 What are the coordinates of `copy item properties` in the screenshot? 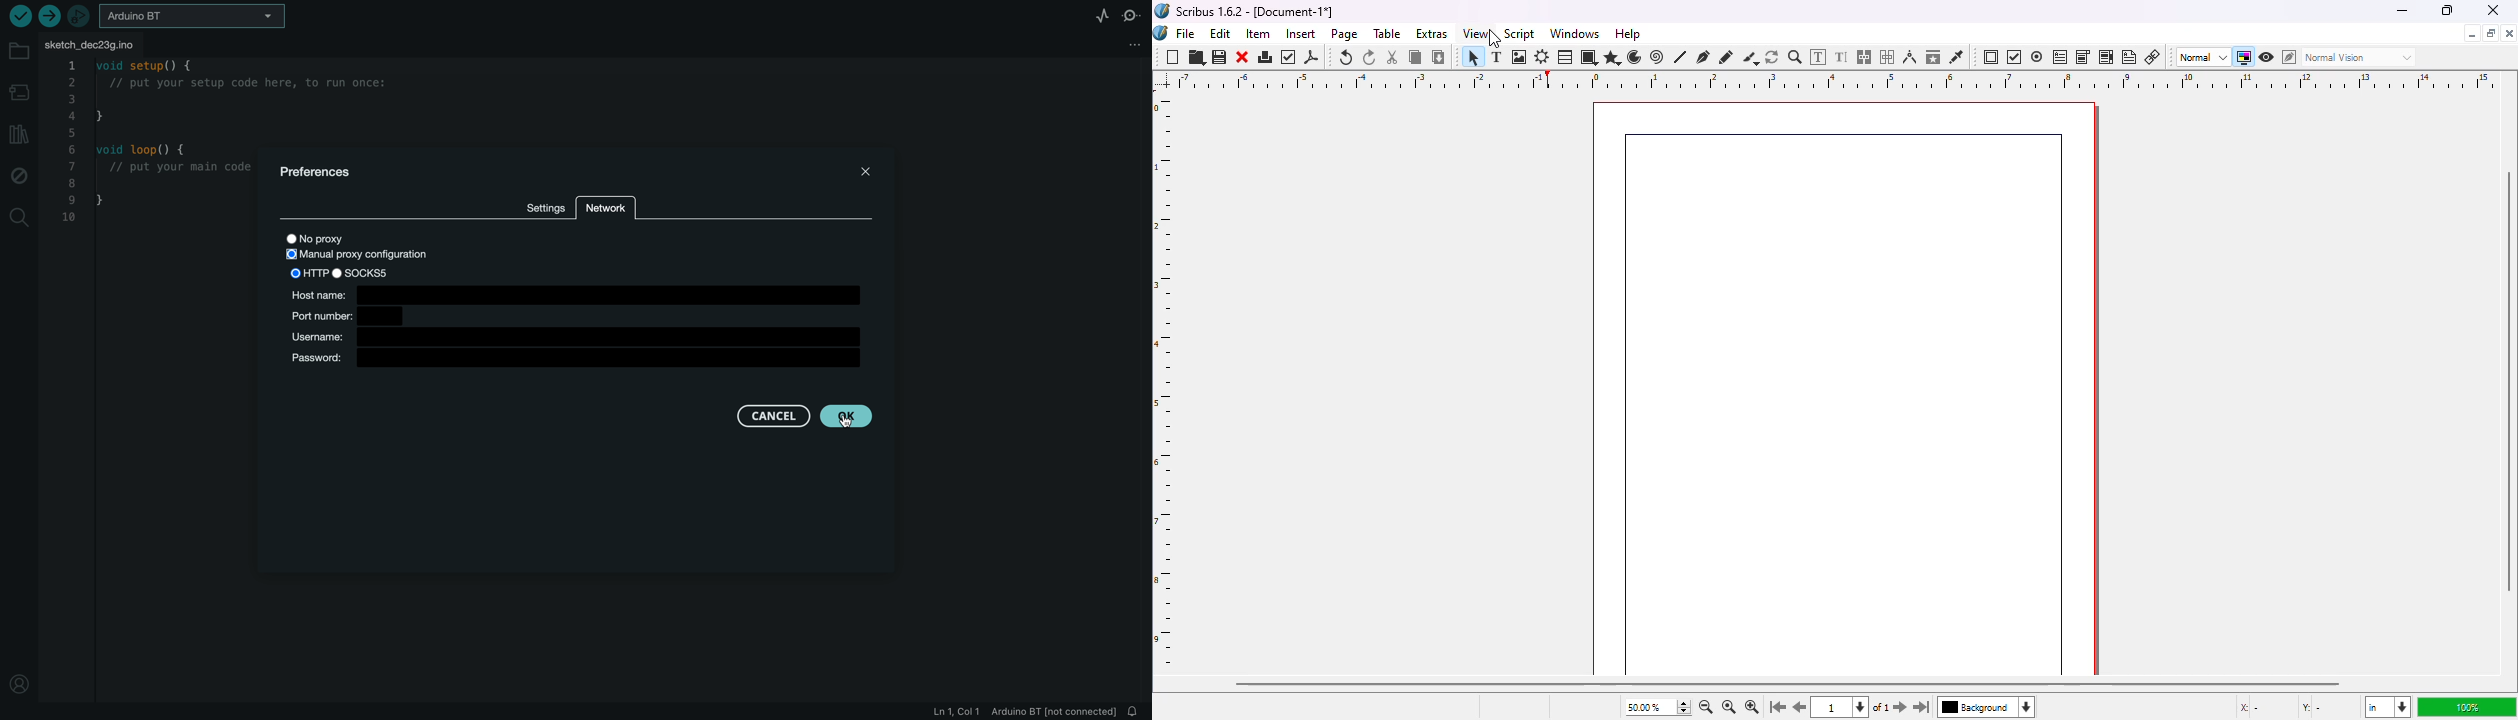 It's located at (1933, 56).